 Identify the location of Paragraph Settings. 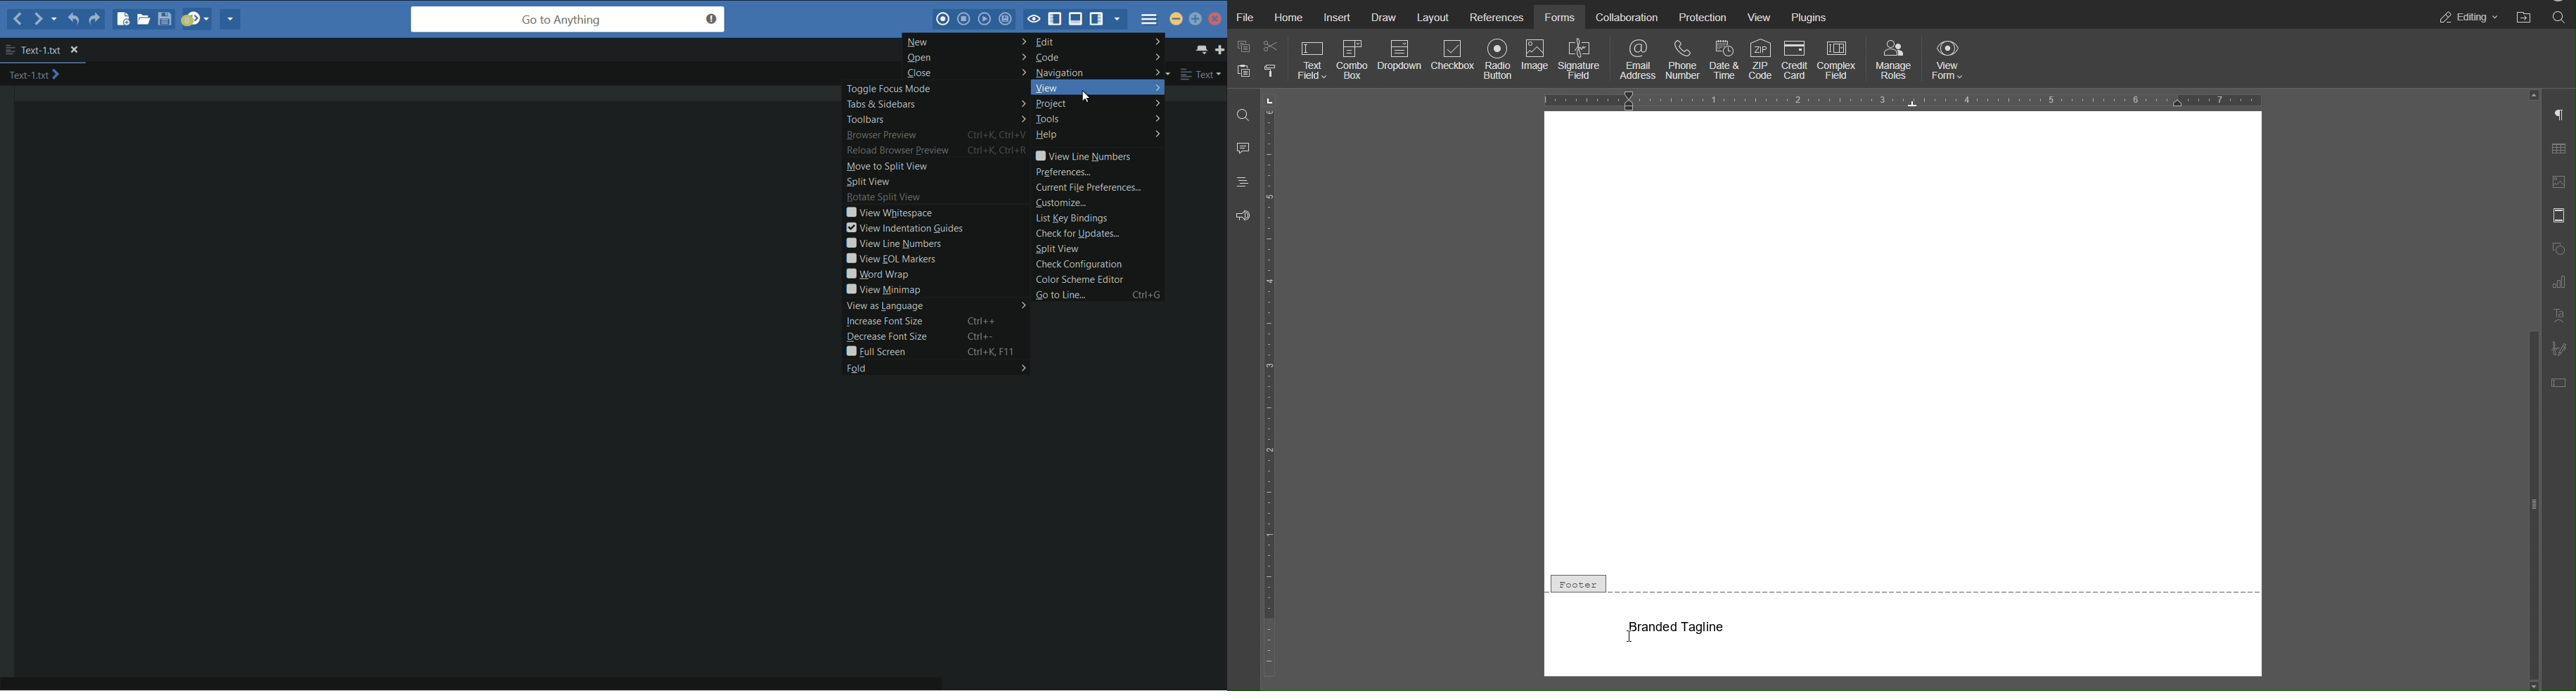
(2558, 117).